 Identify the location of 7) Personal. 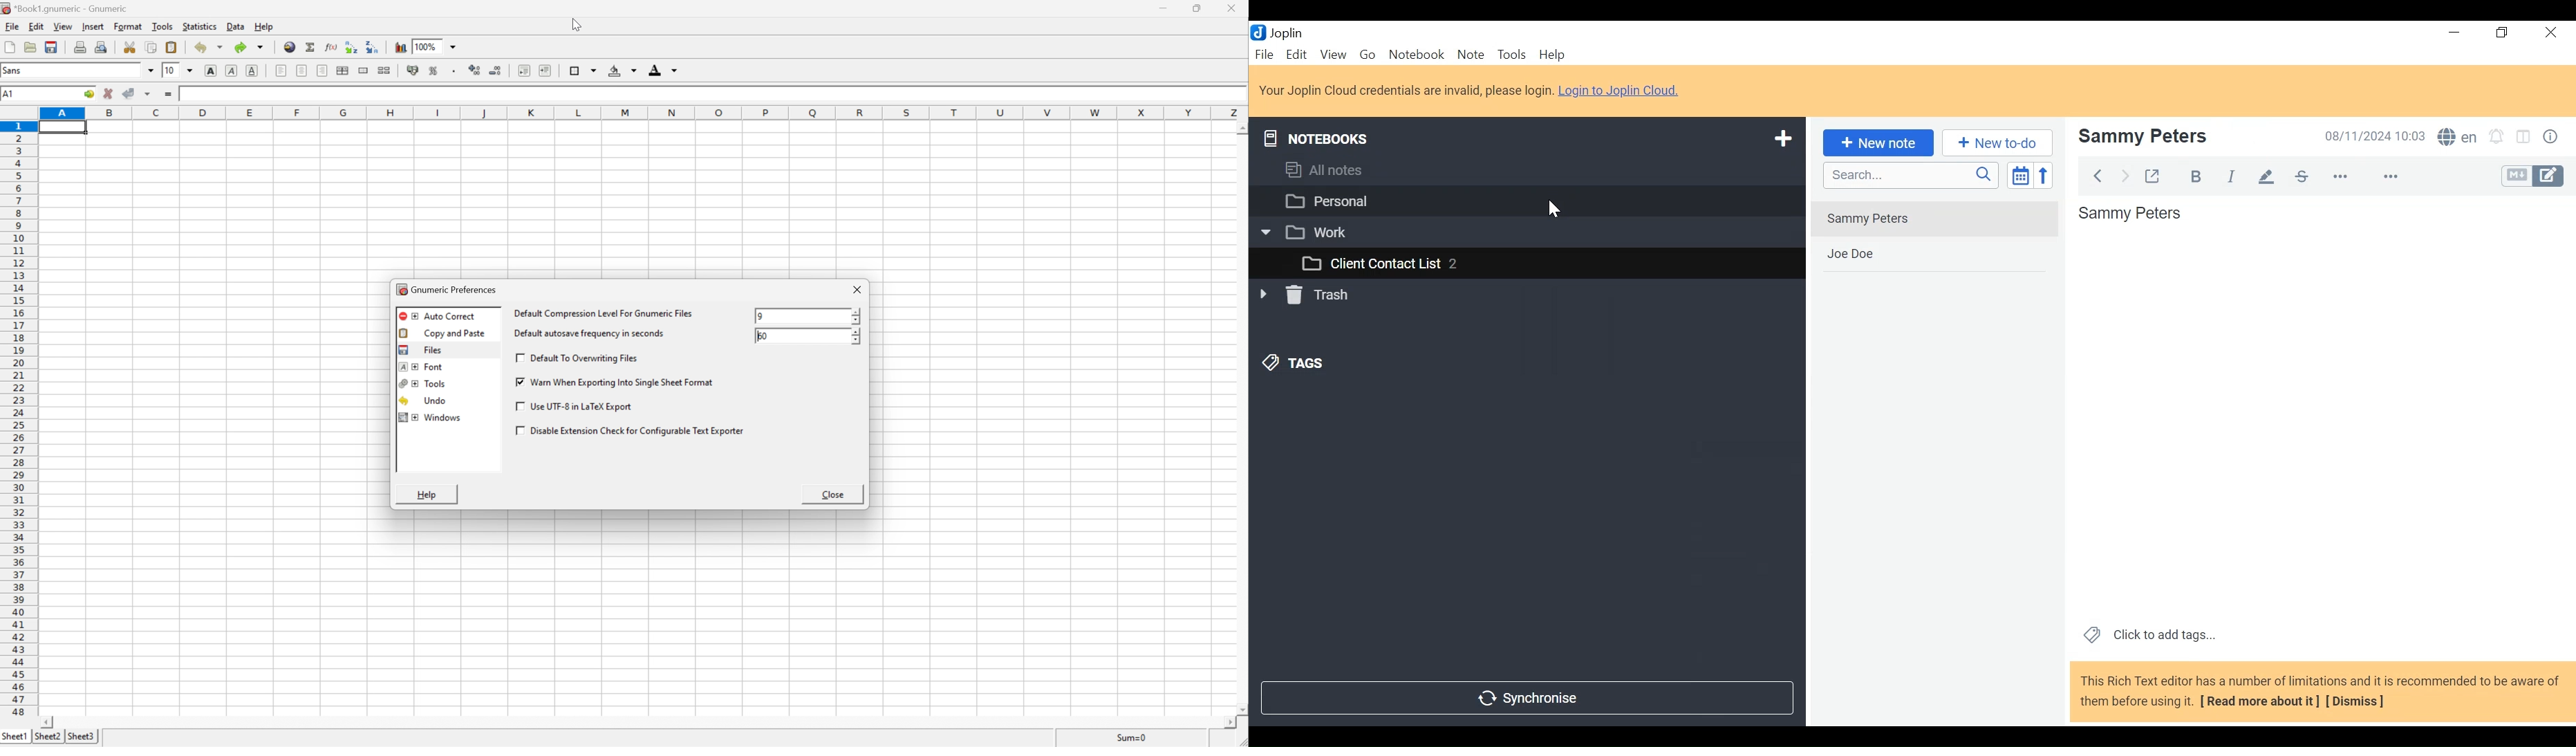
(1329, 201).